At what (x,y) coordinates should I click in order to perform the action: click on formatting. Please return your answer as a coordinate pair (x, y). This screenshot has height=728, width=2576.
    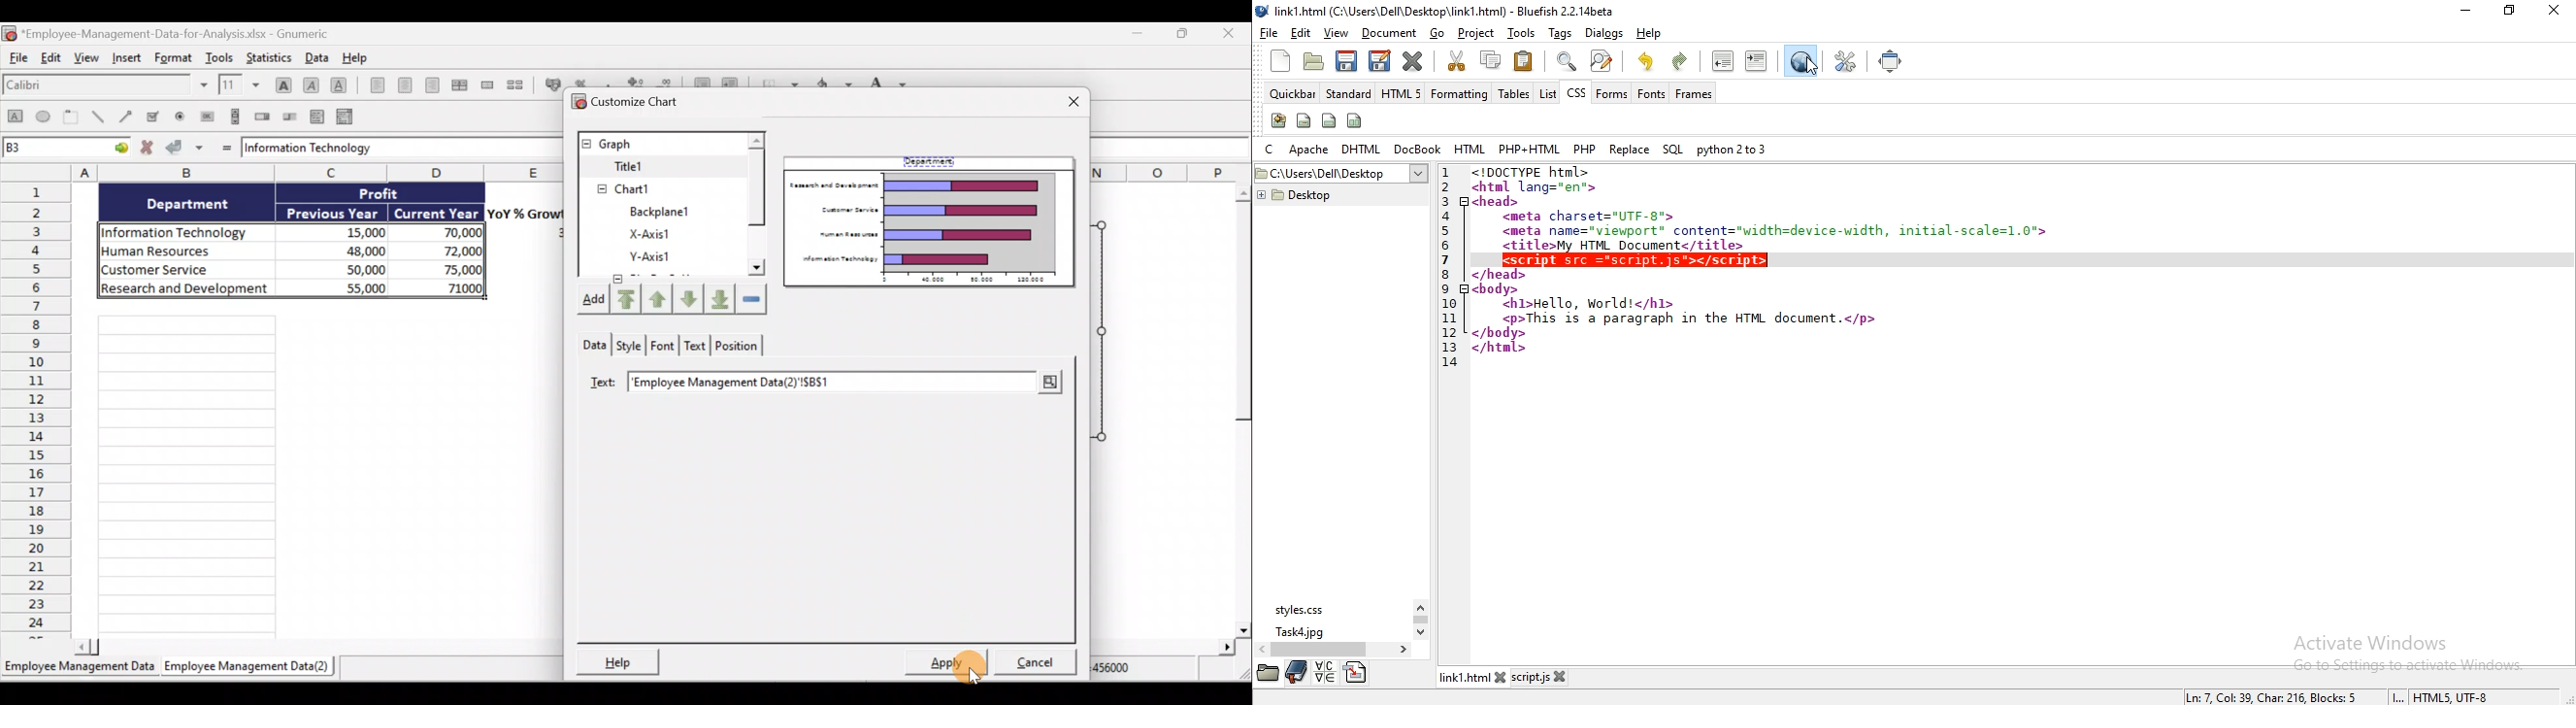
    Looking at the image, I should click on (1460, 93).